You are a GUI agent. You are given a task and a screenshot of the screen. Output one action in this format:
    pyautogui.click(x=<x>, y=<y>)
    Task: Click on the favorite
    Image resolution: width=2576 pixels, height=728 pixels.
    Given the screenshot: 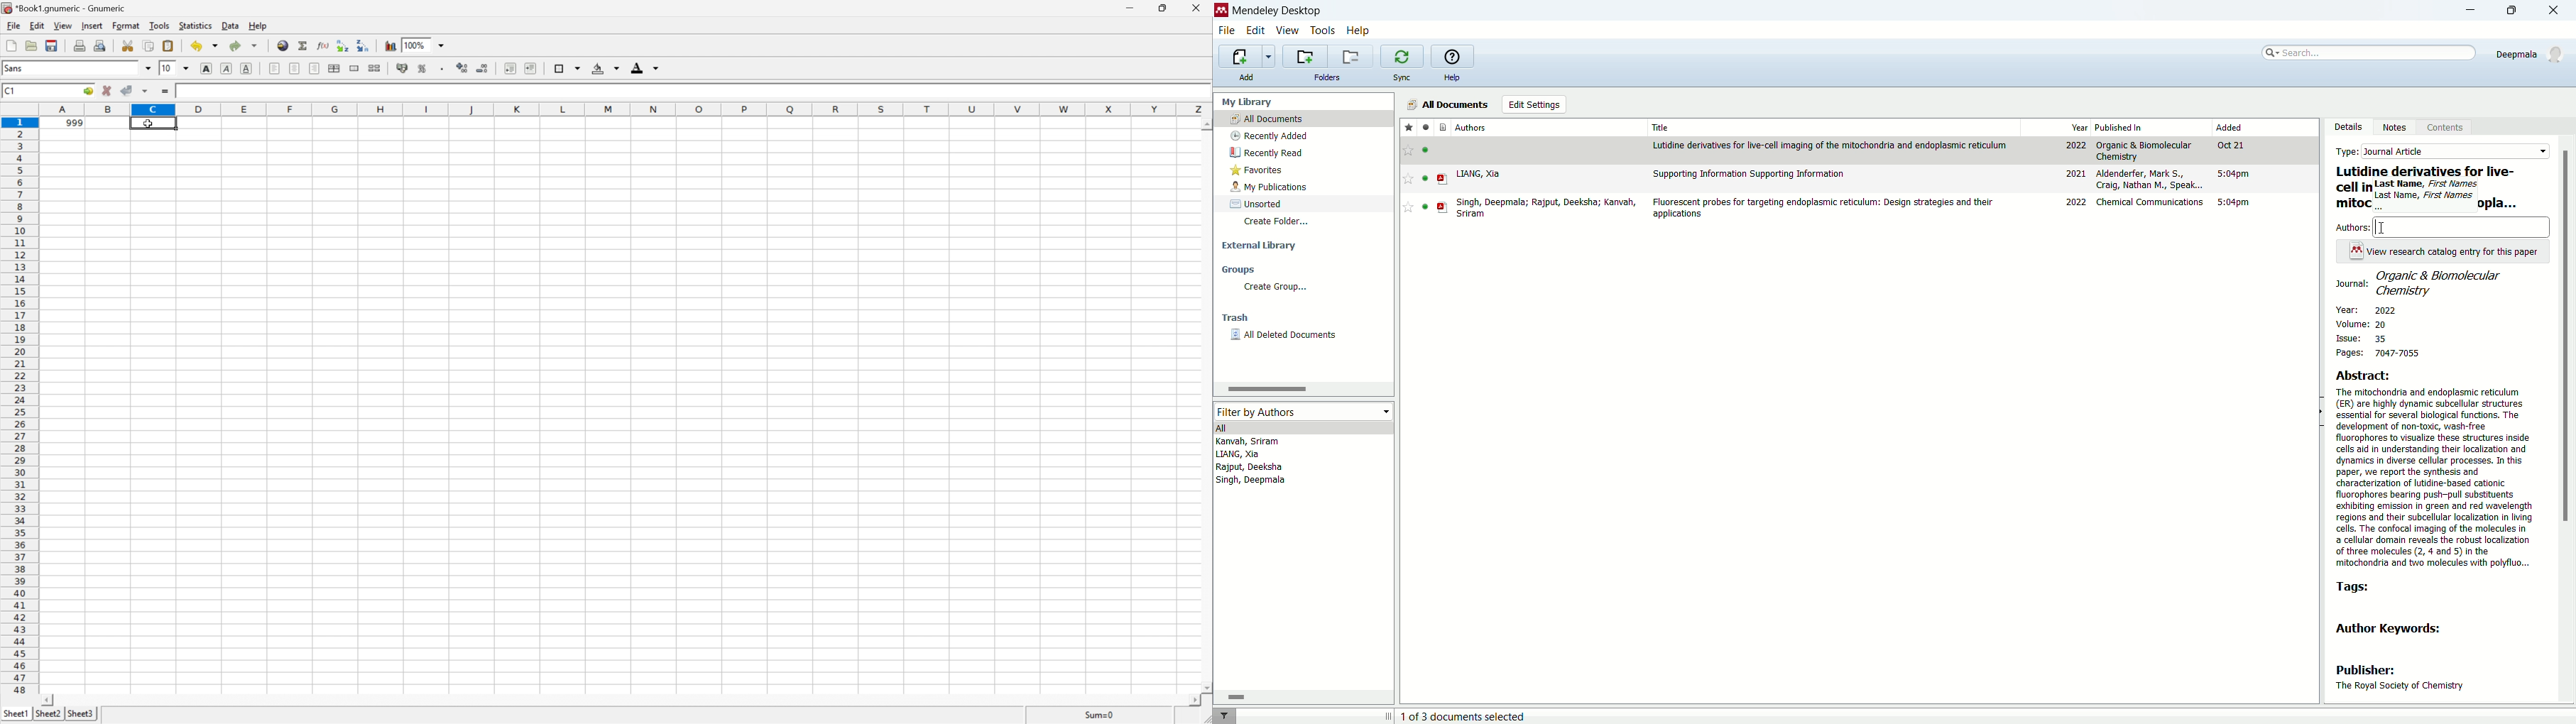 What is the action you would take?
    pyautogui.click(x=1406, y=127)
    